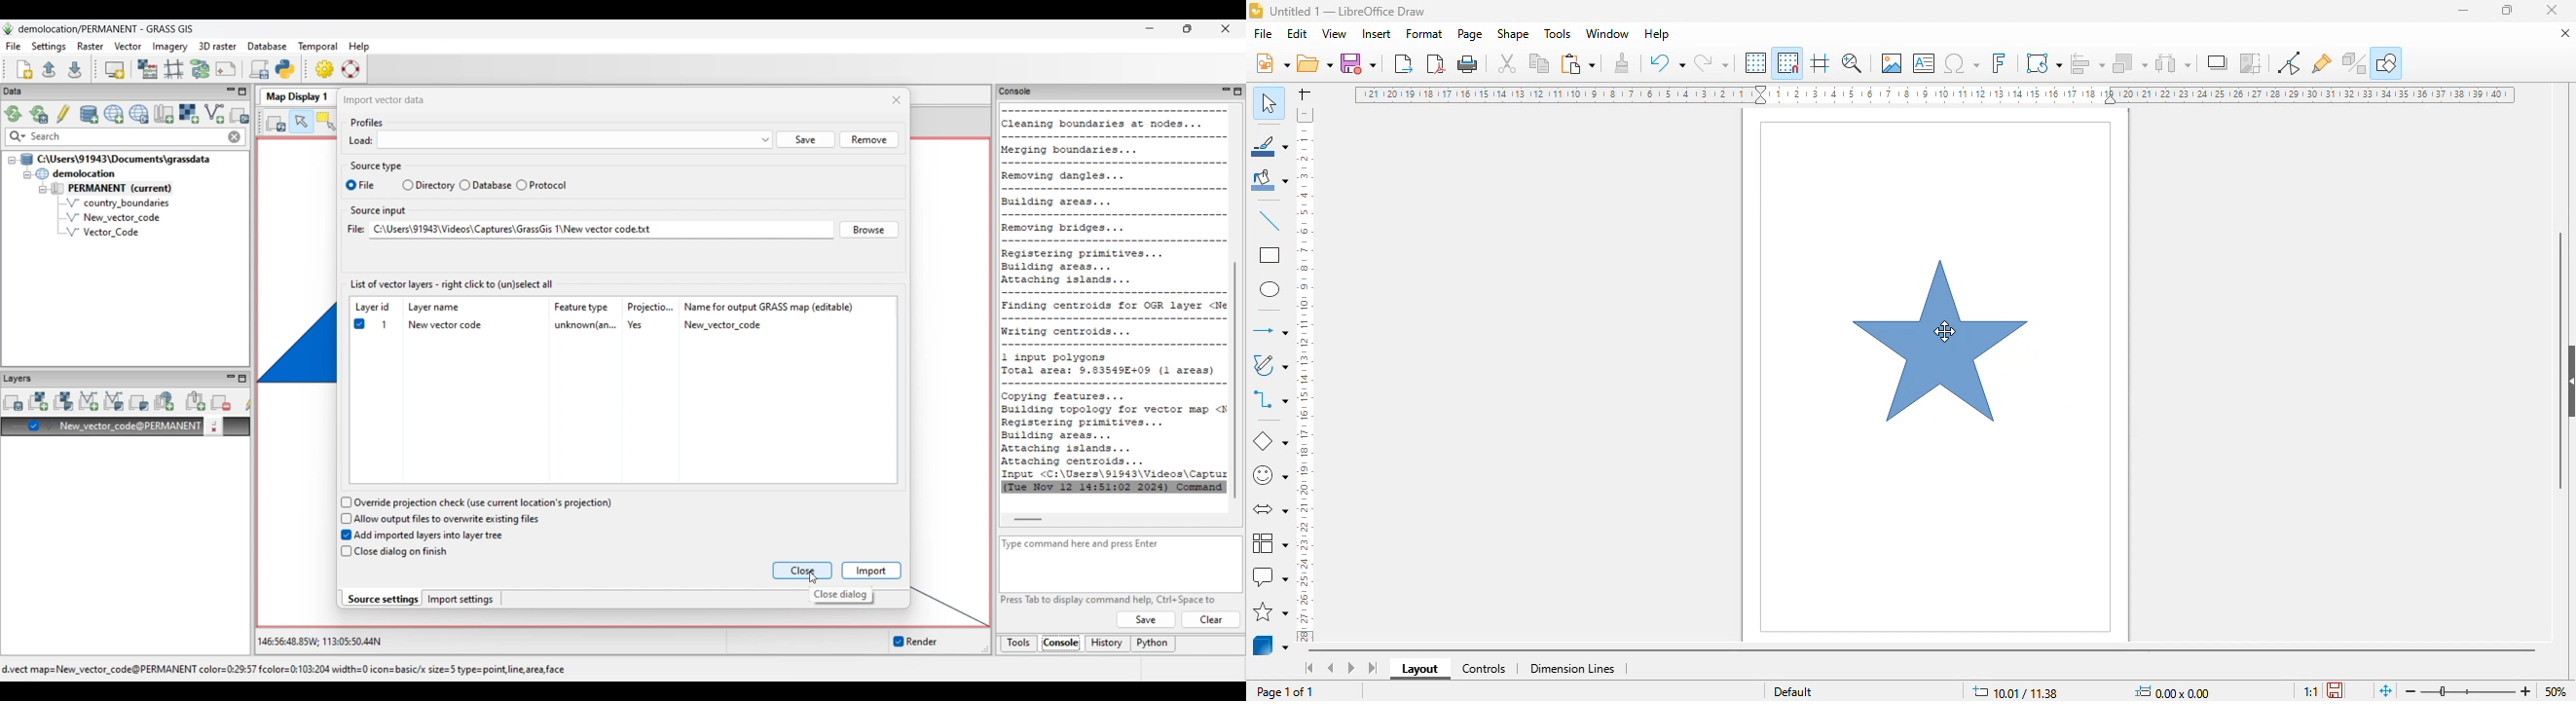 The width and height of the screenshot is (2576, 728). Describe the element at coordinates (2386, 690) in the screenshot. I see `fit page to current window` at that location.